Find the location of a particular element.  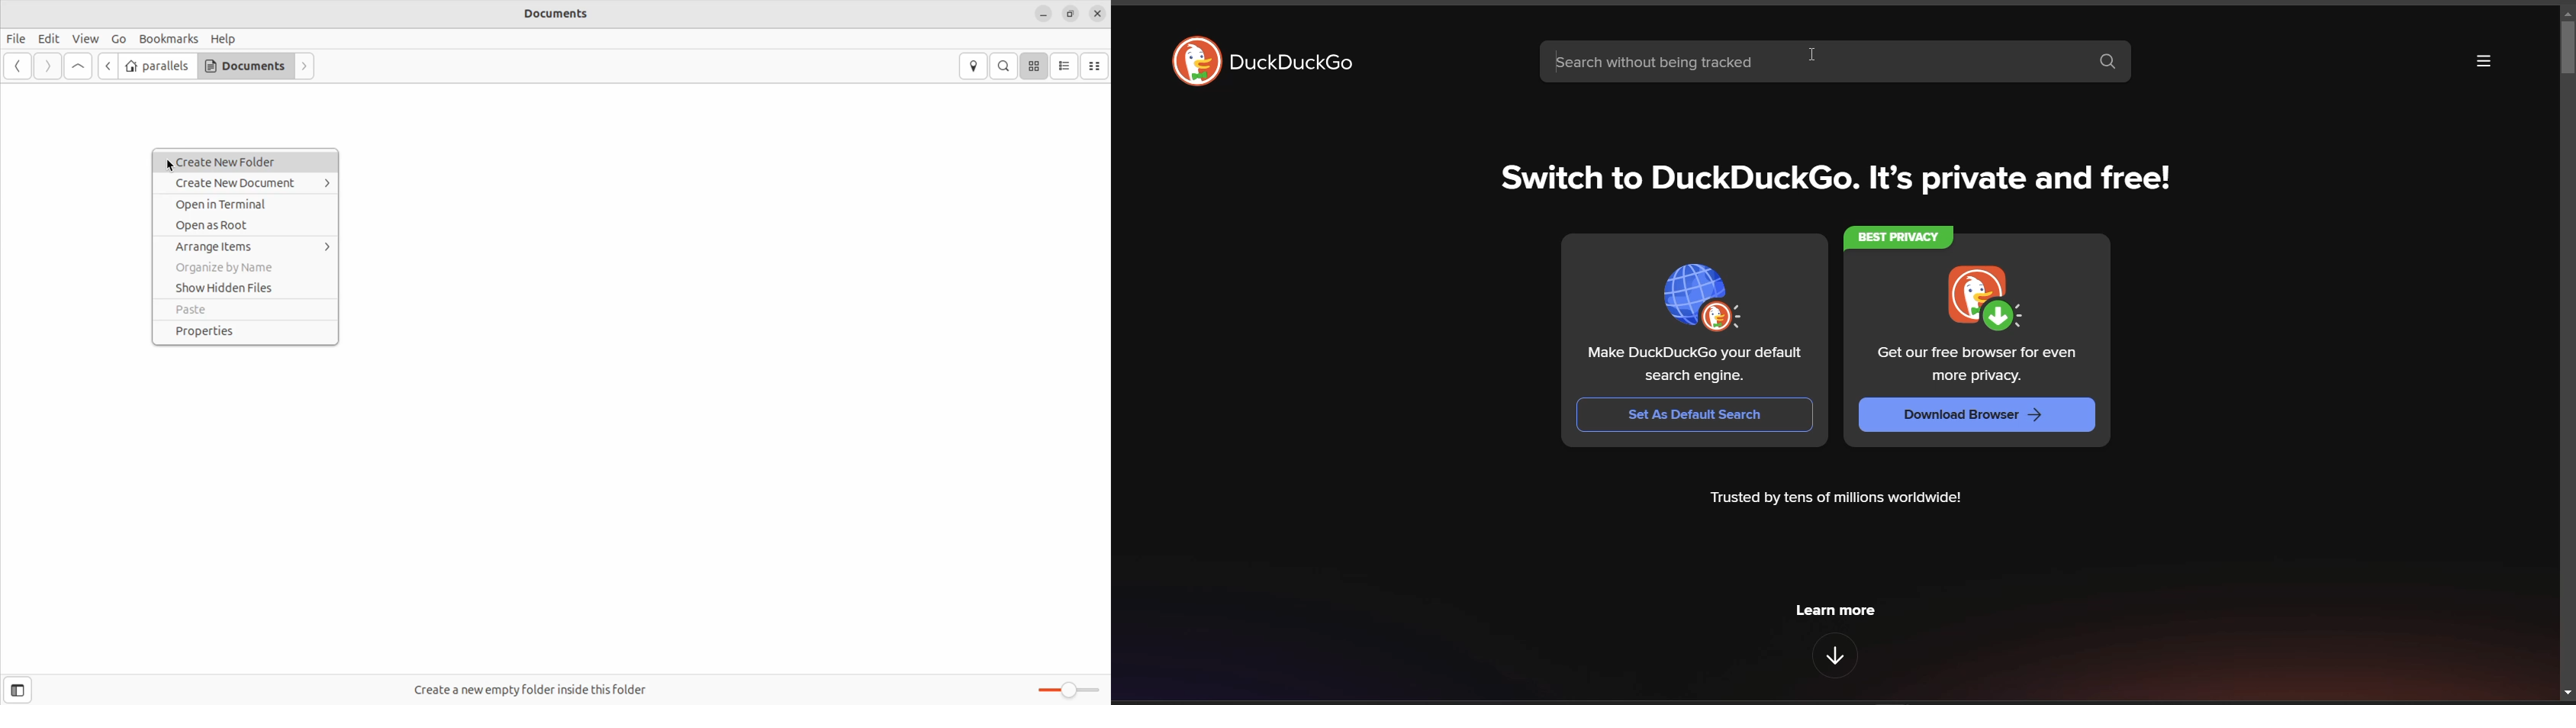

minimize is located at coordinates (1044, 14).